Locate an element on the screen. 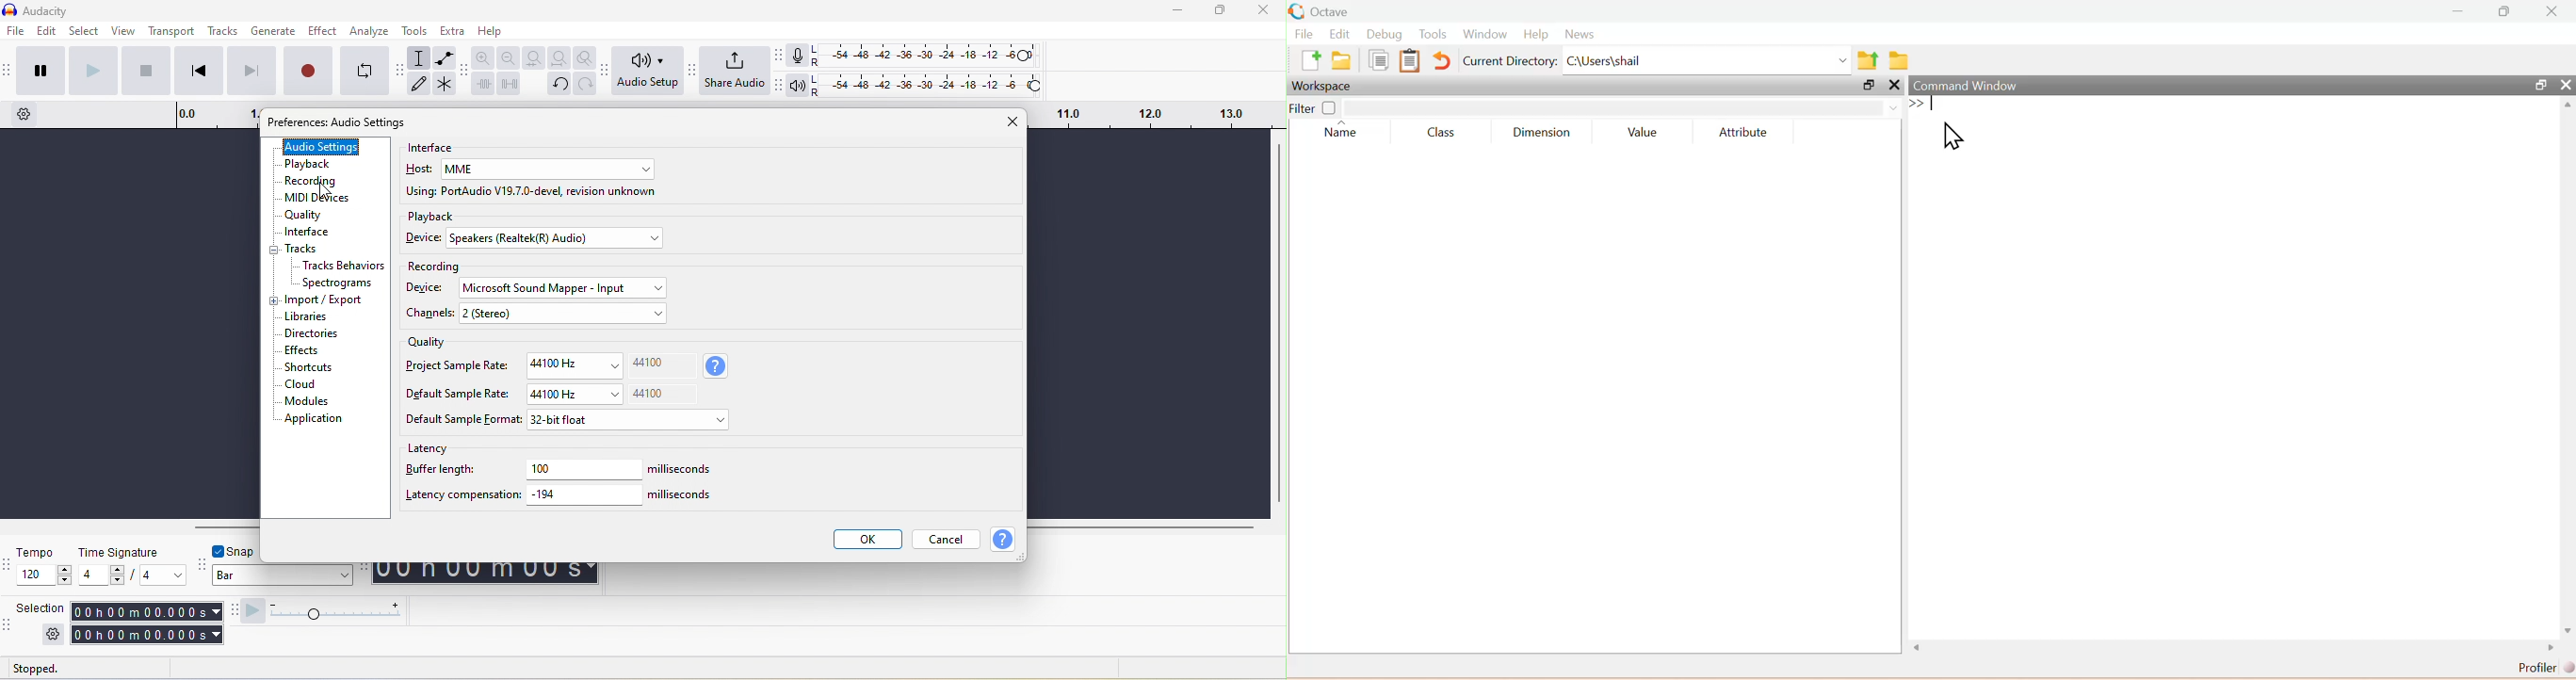  recoding level is located at coordinates (926, 55).